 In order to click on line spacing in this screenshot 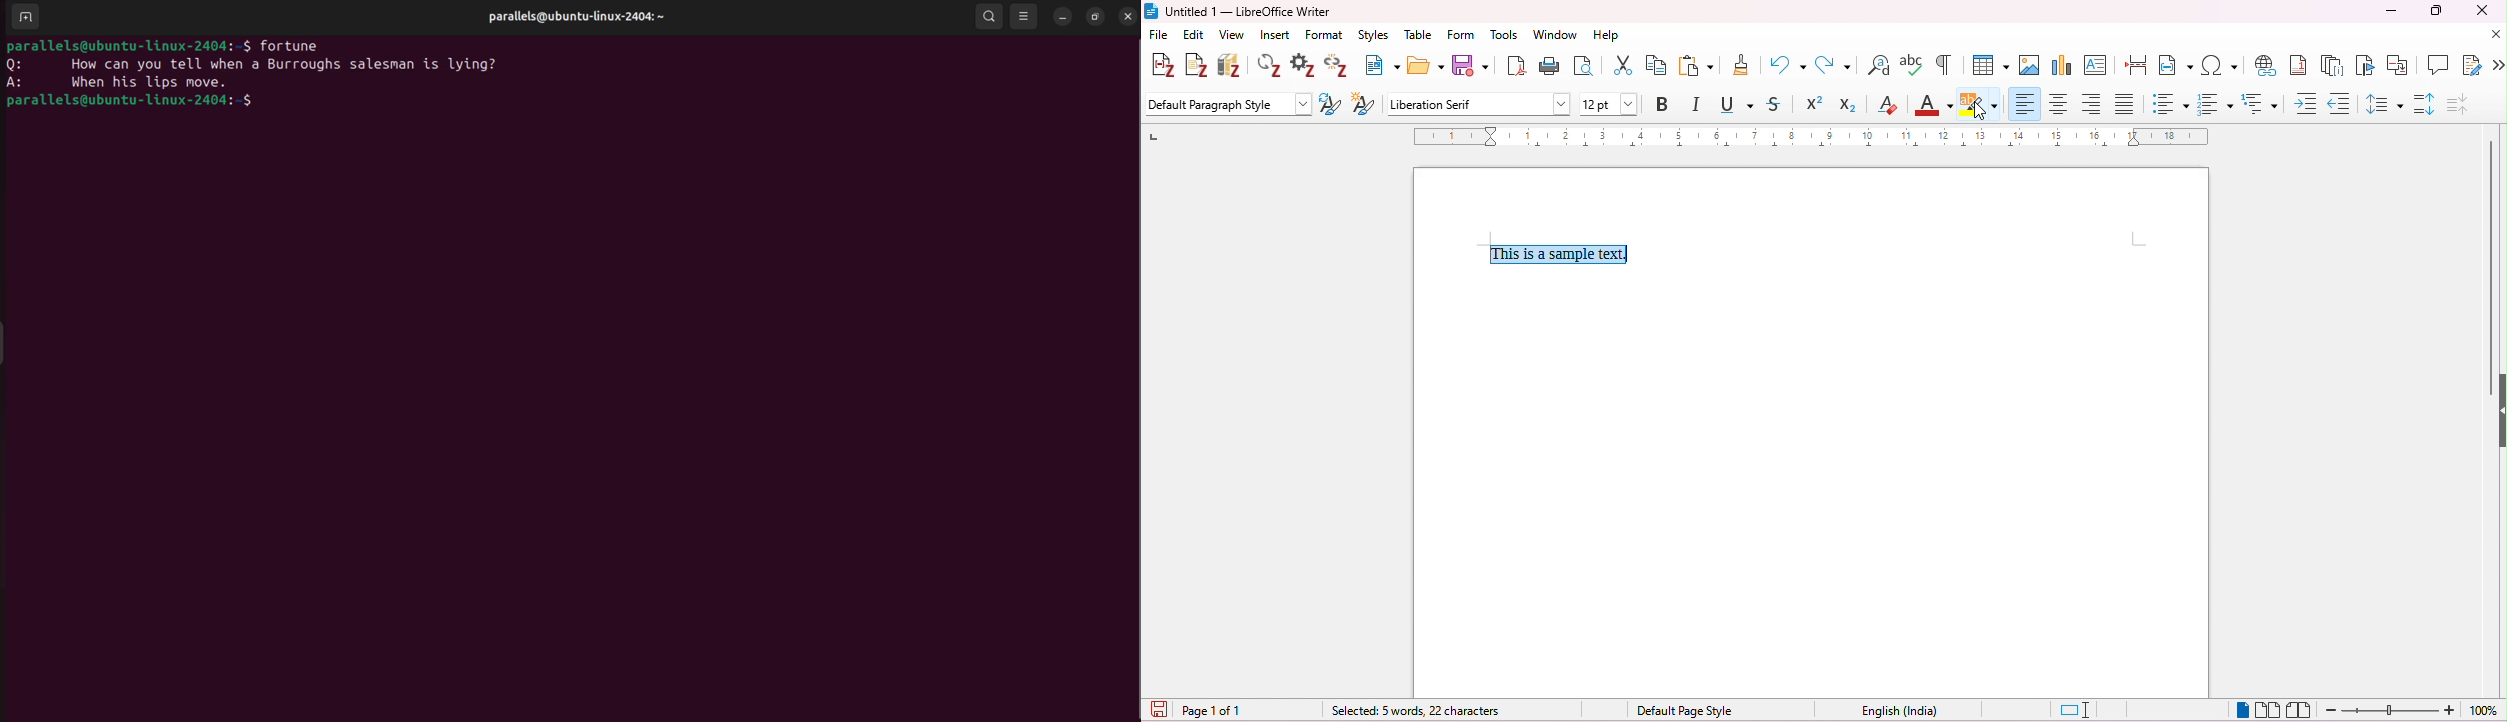, I will do `click(2384, 103)`.